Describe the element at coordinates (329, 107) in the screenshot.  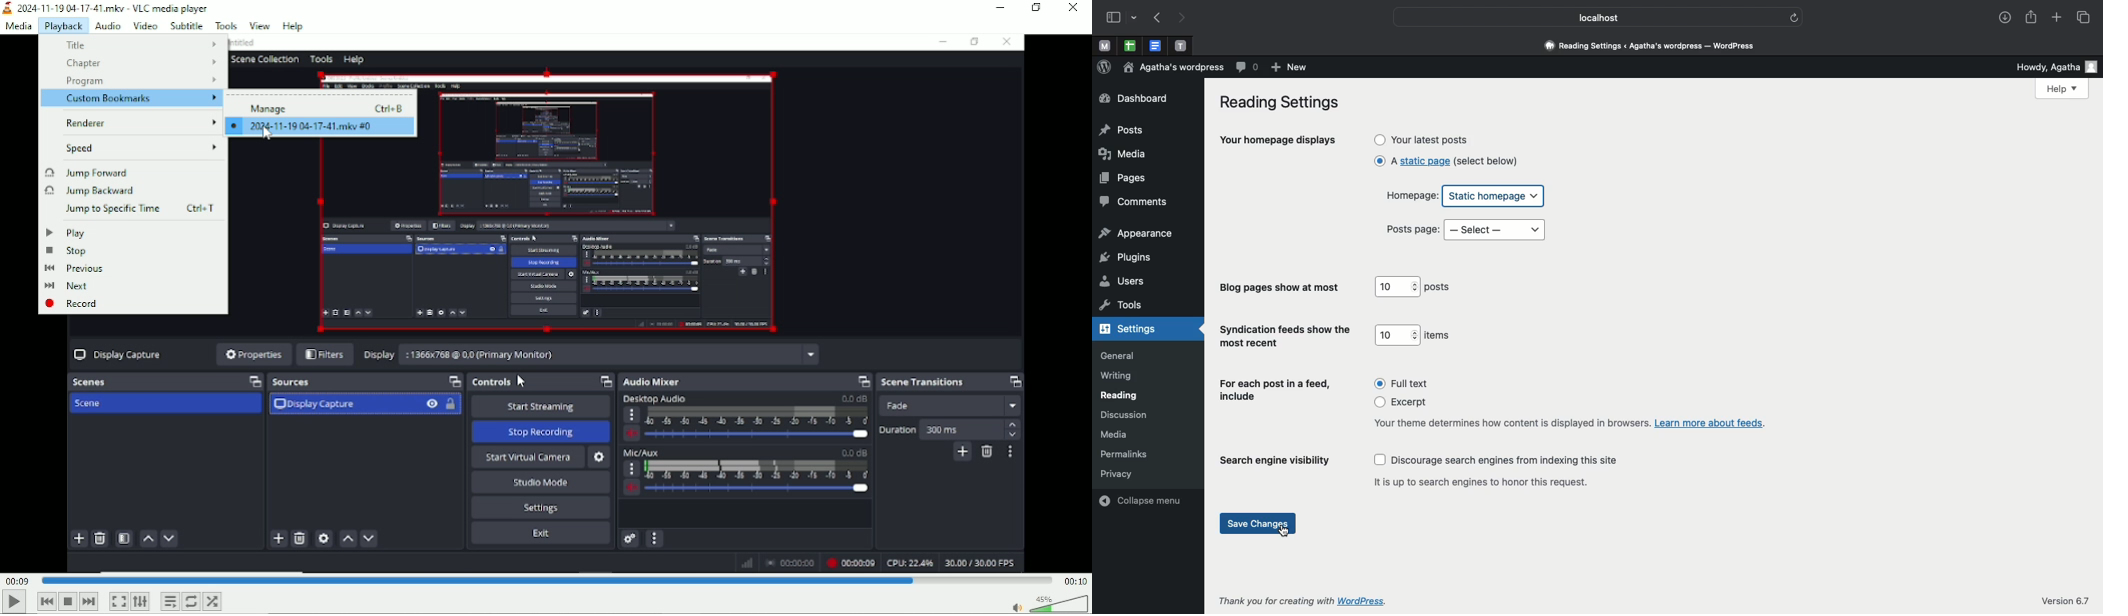
I see `Manage` at that location.